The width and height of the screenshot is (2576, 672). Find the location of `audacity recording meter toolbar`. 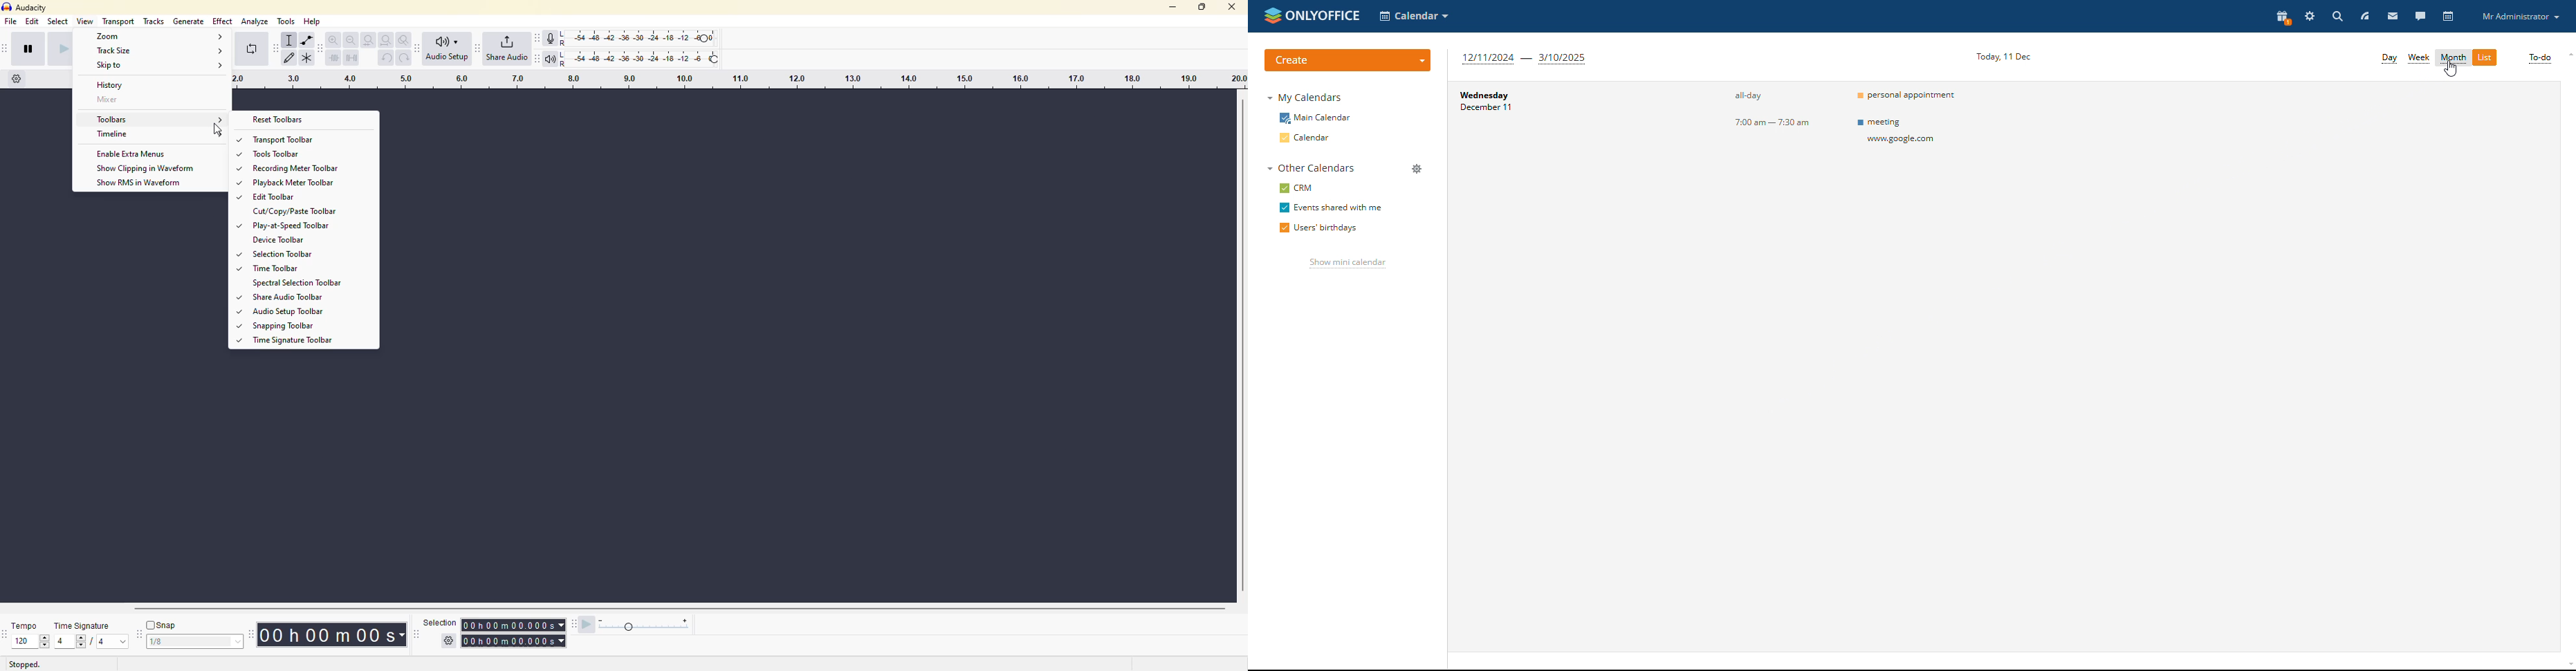

audacity recording meter toolbar is located at coordinates (538, 38).